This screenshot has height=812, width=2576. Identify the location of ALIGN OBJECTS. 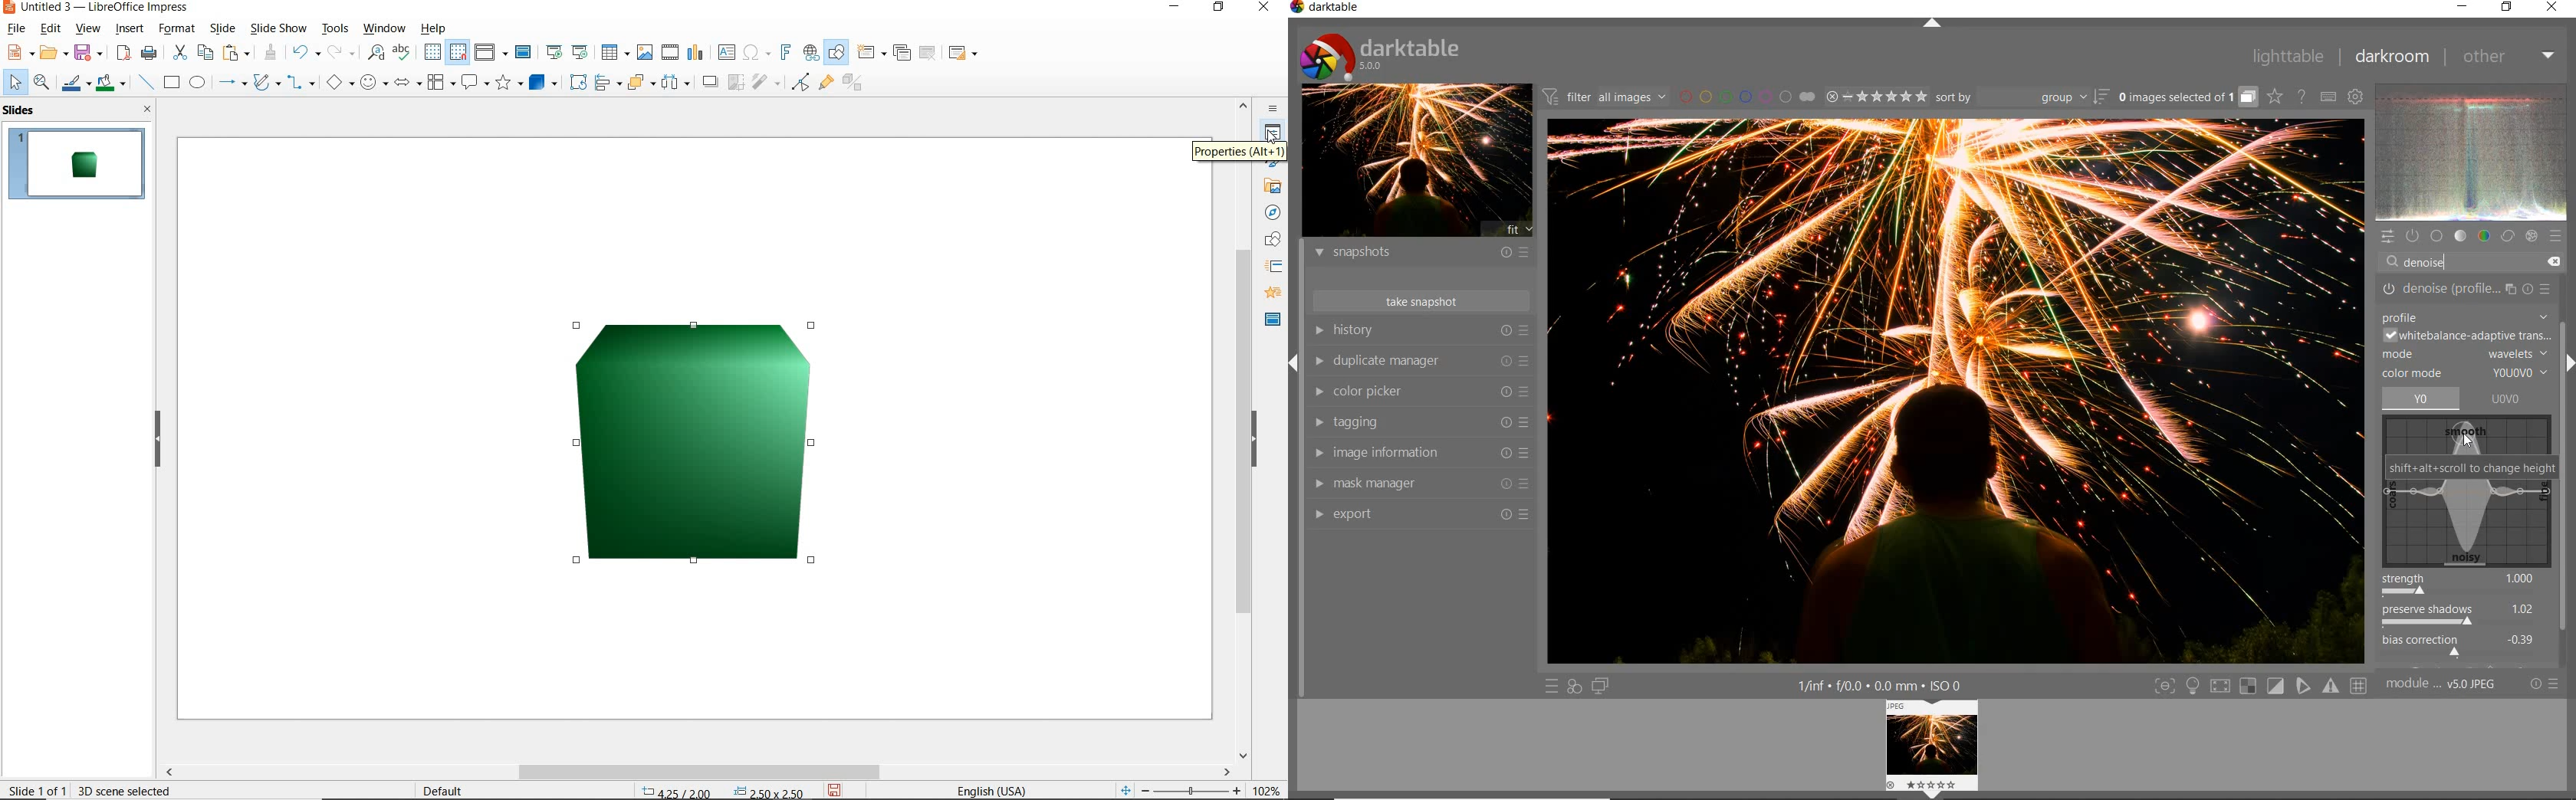
(607, 84).